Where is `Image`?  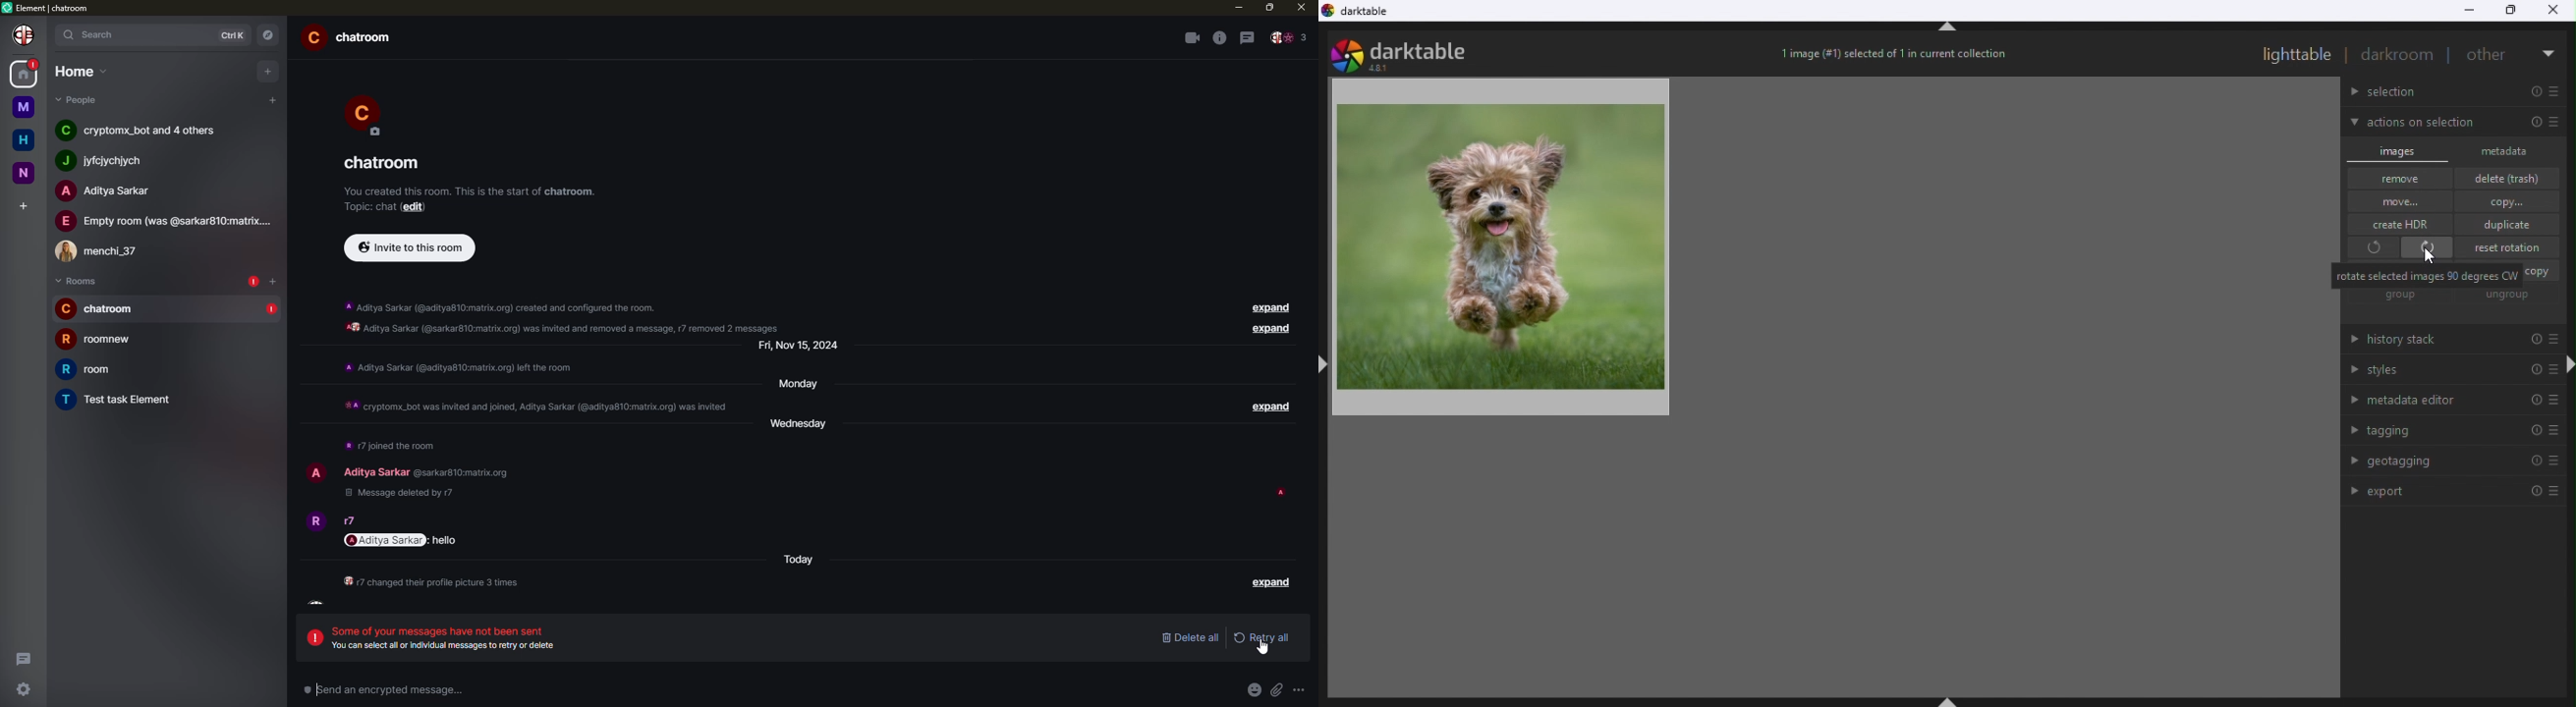 Image is located at coordinates (1545, 282).